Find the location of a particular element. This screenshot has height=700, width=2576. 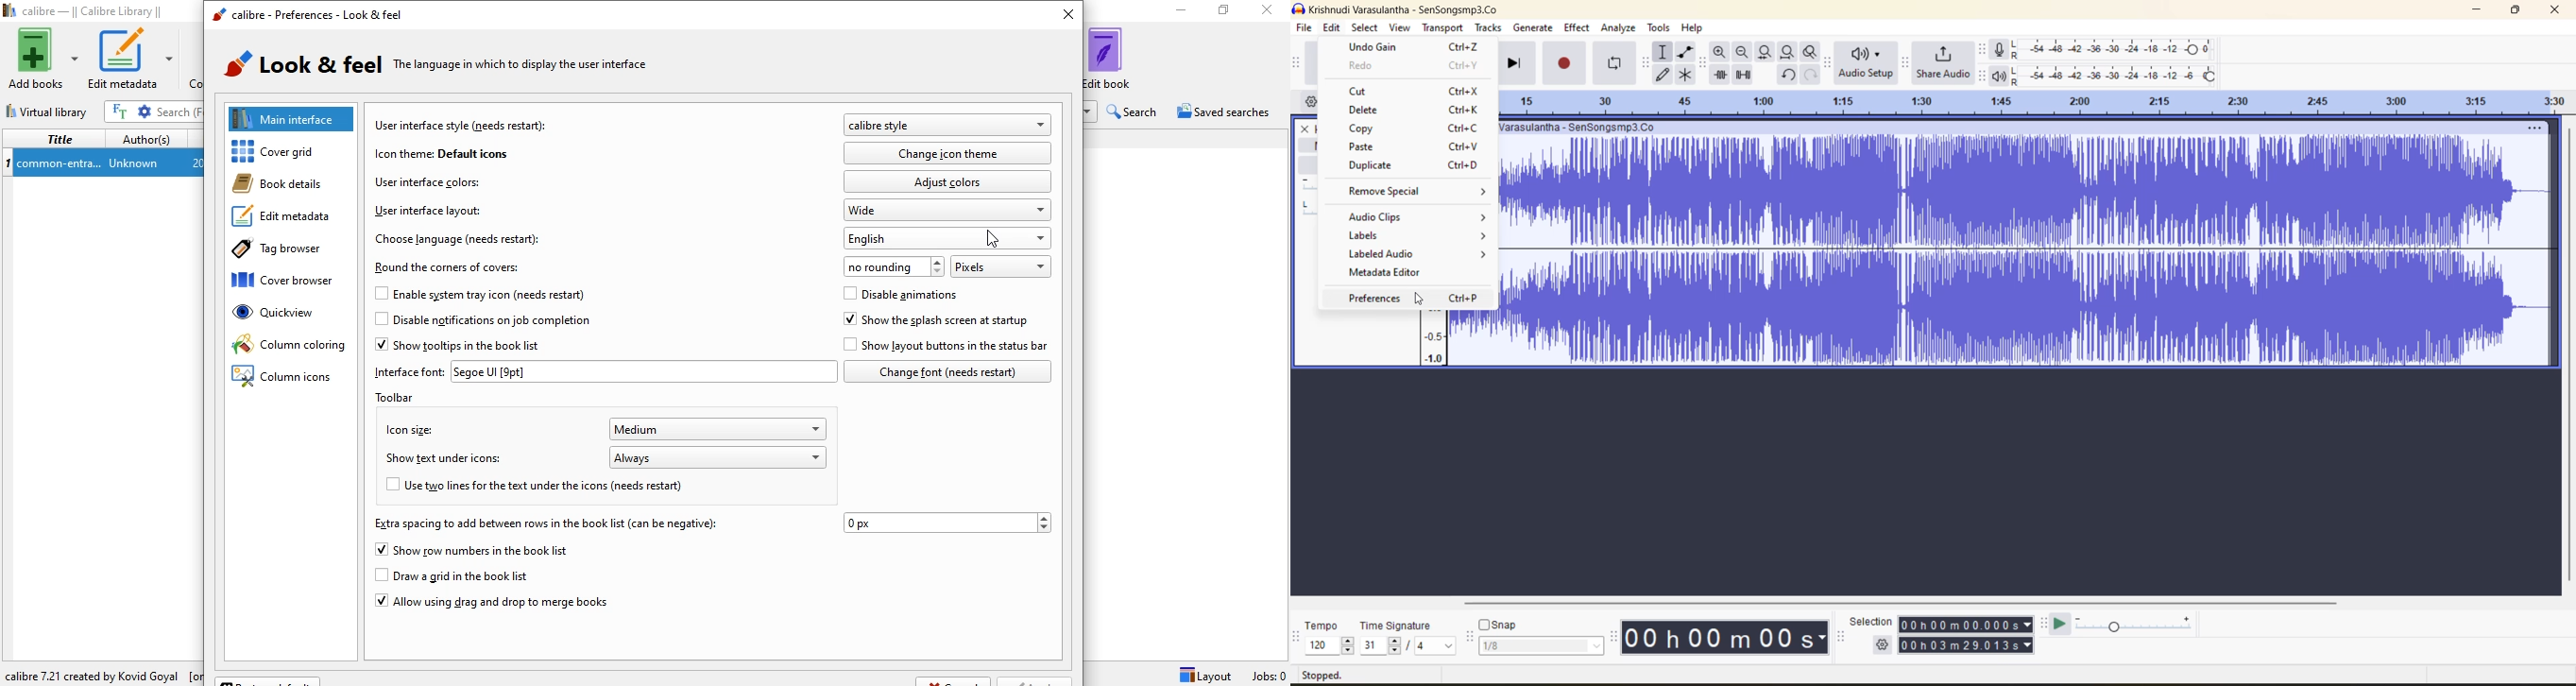

selection tool bar is located at coordinates (1842, 636).